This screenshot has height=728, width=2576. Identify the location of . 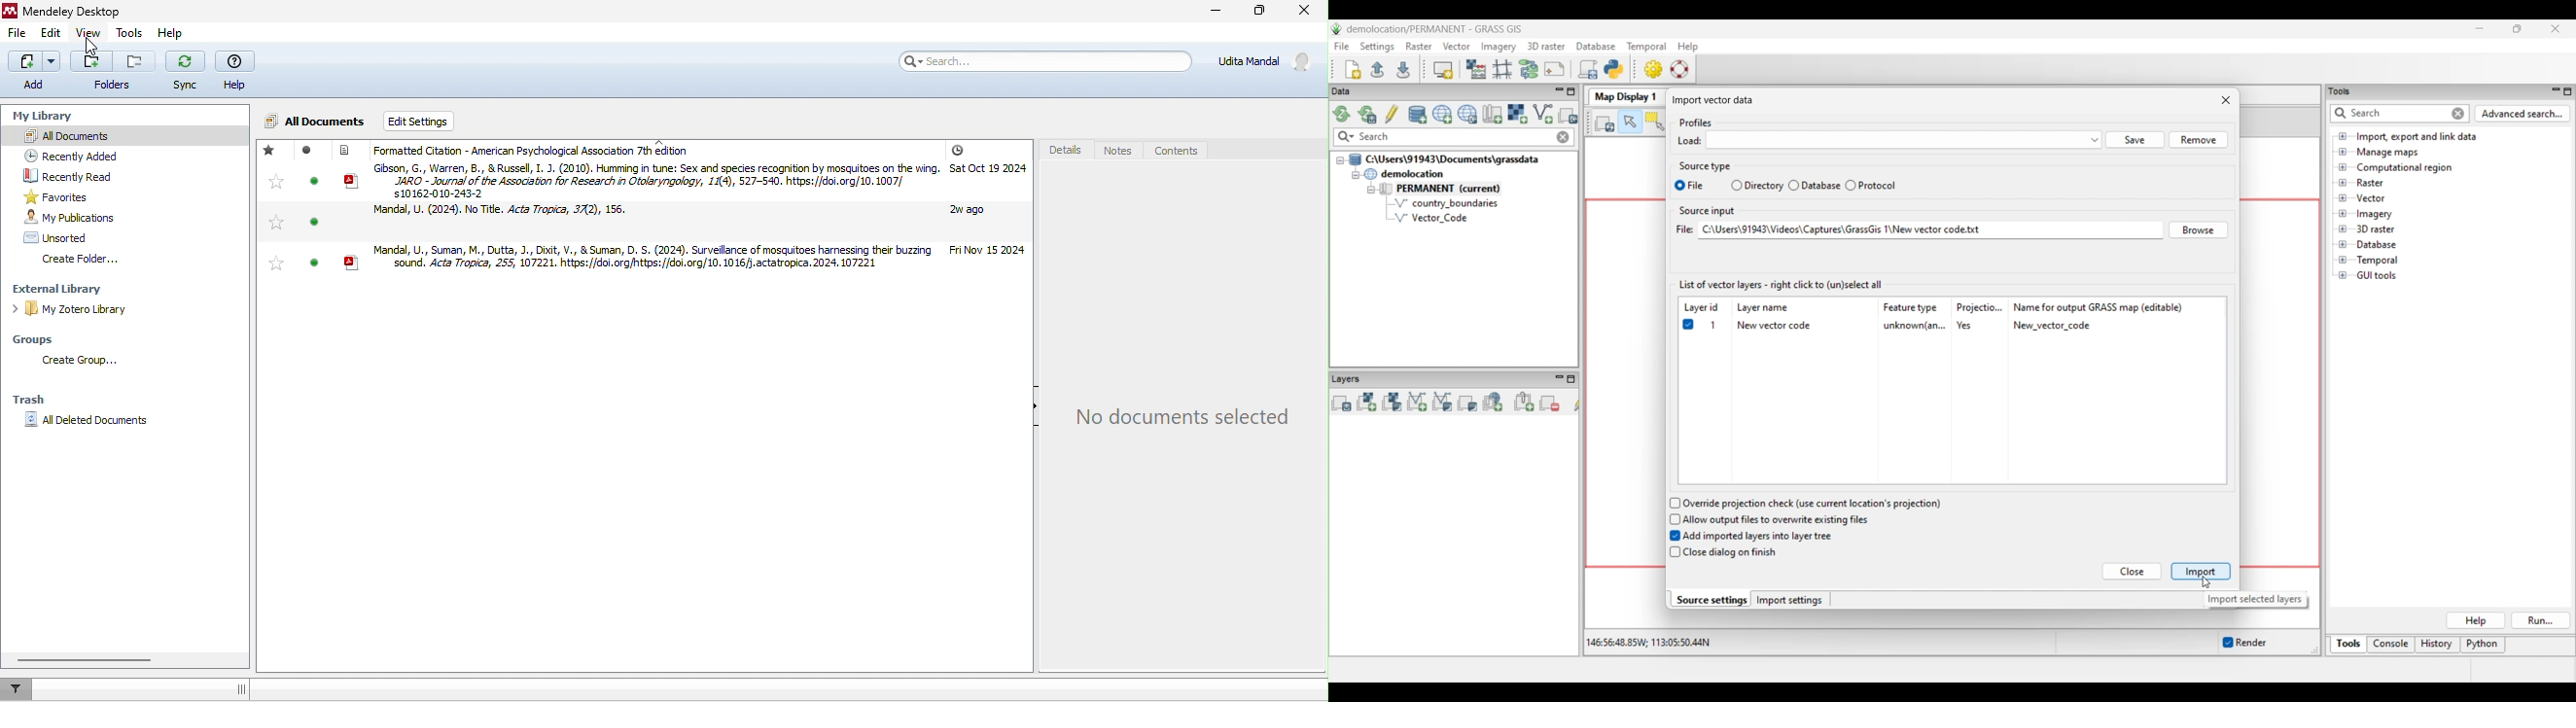
(34, 72).